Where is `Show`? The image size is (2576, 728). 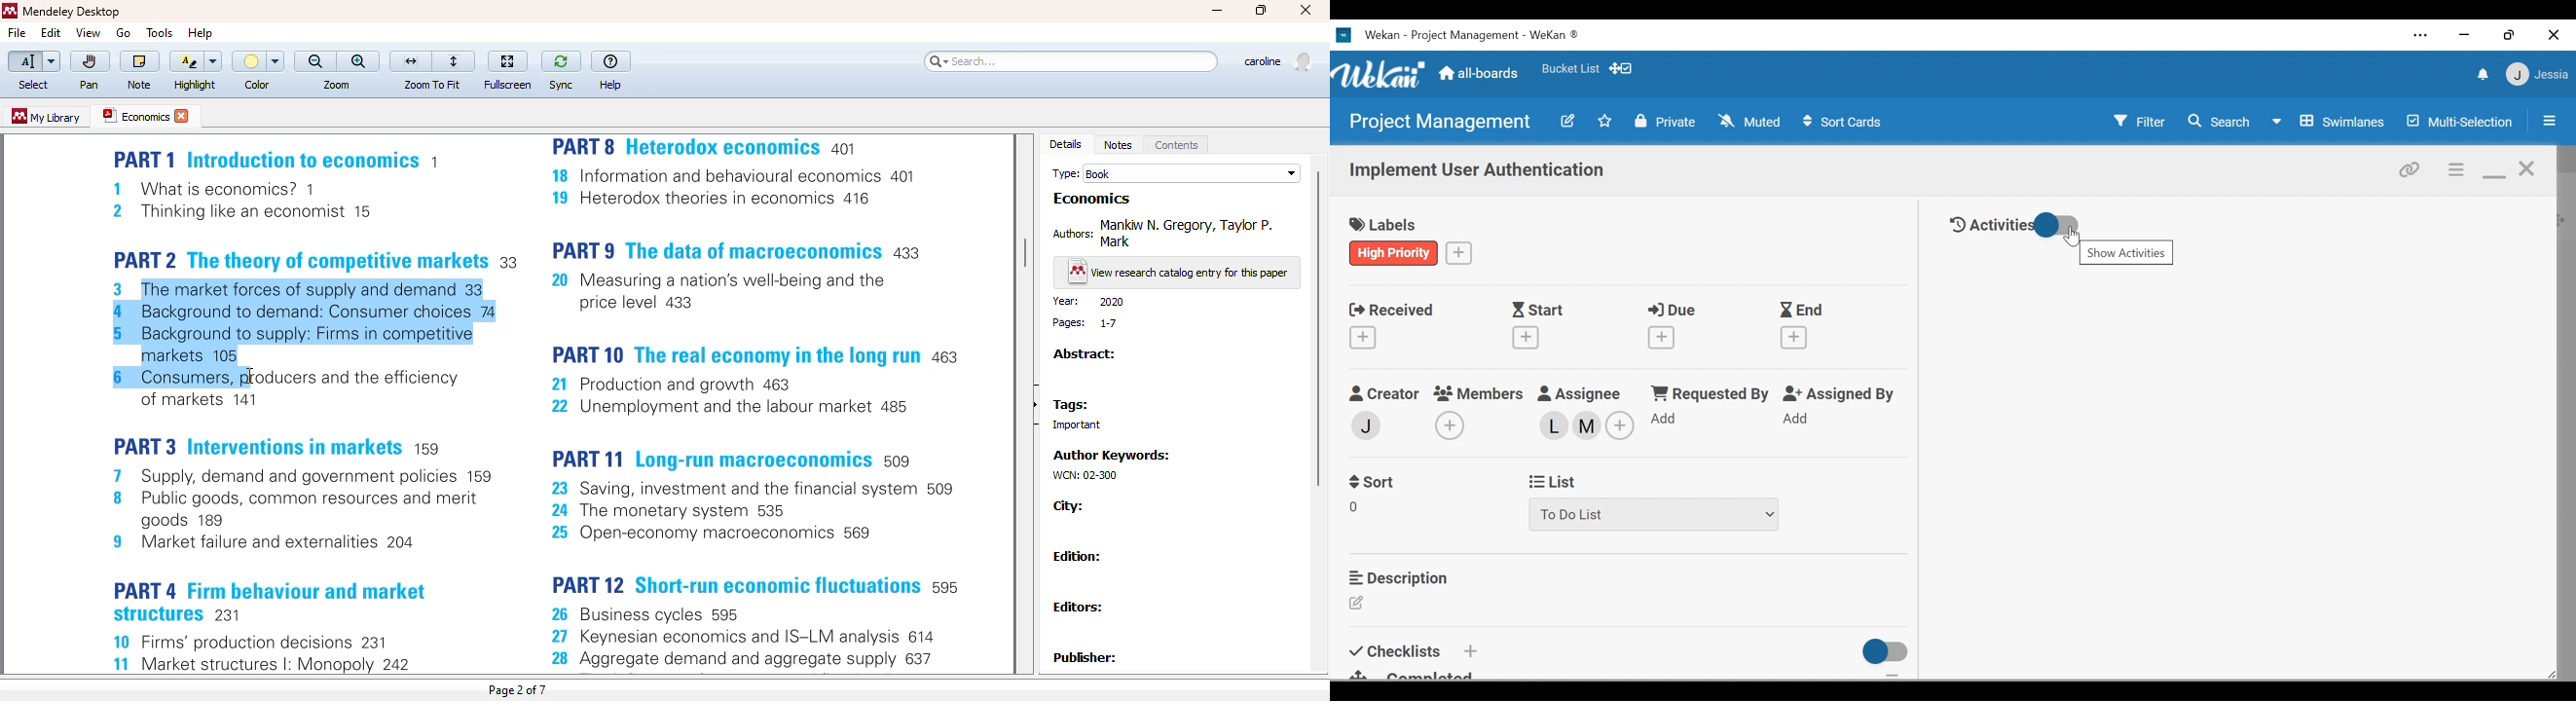
Show is located at coordinates (2076, 238).